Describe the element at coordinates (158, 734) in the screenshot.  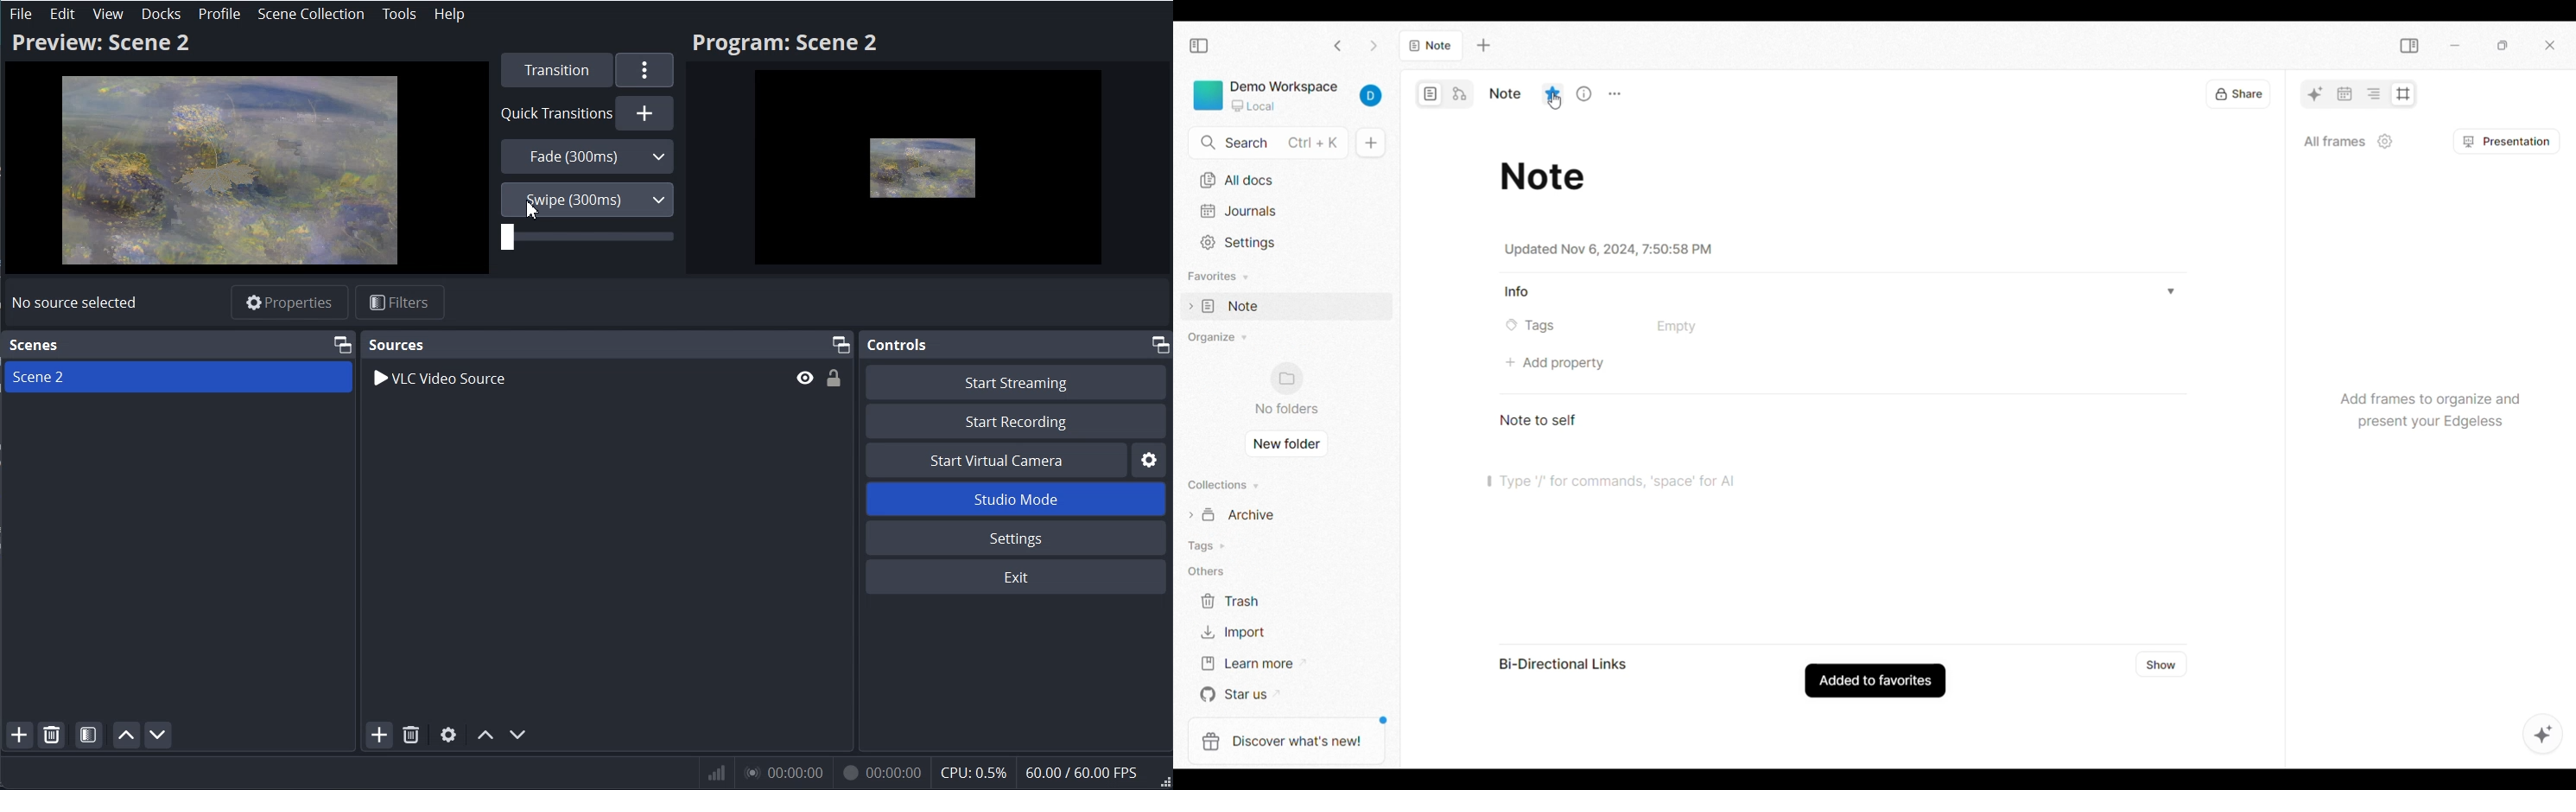
I see `Move scene Down` at that location.